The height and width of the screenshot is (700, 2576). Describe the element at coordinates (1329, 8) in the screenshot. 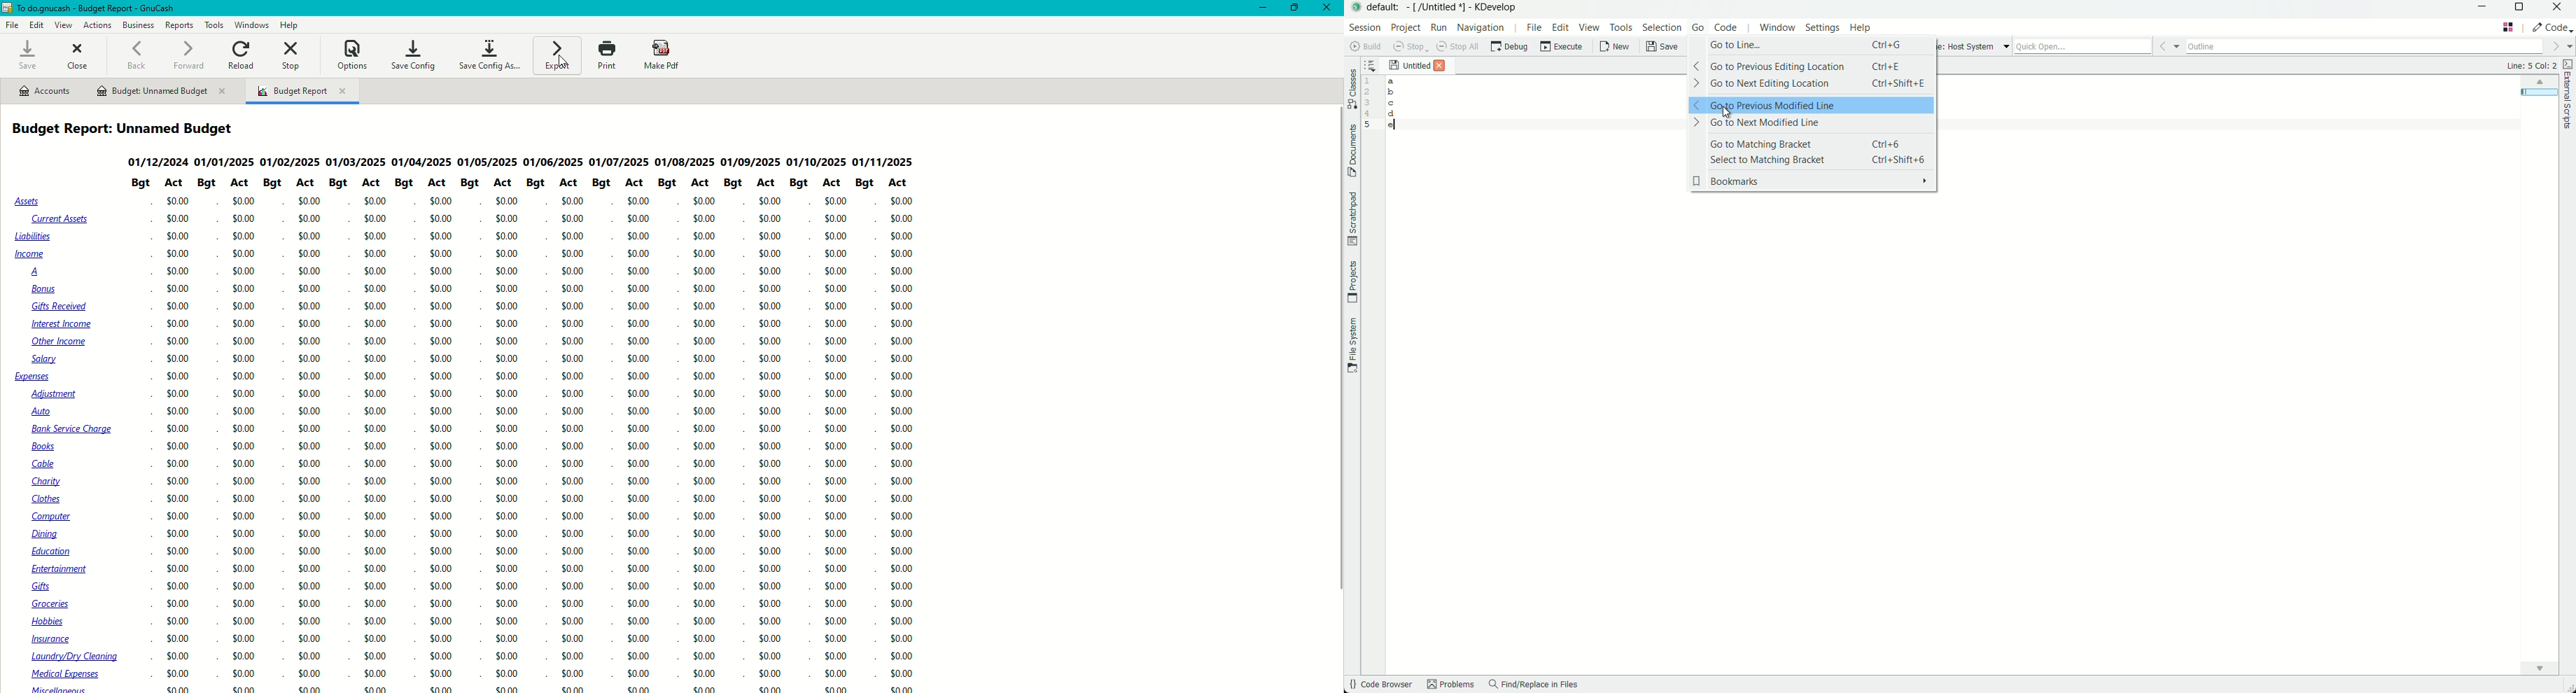

I see `Close` at that location.